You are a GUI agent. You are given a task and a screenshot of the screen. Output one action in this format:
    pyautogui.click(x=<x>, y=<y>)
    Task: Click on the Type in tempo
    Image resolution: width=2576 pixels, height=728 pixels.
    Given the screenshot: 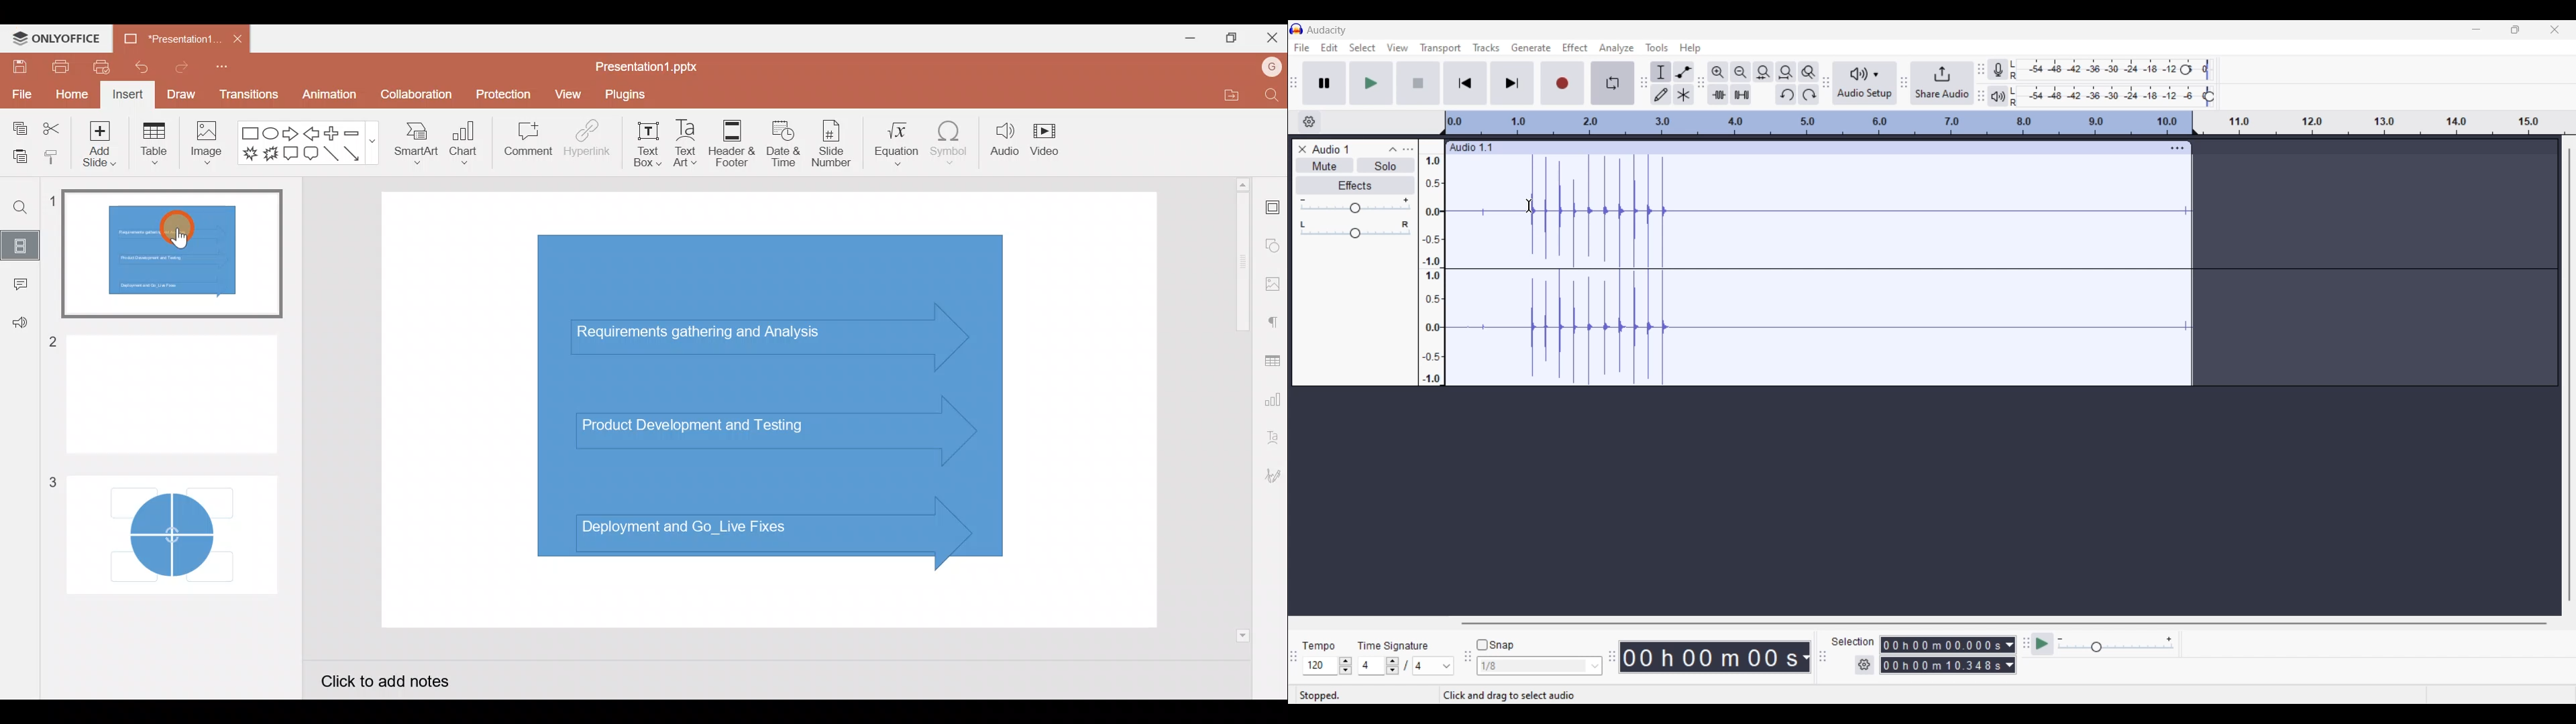 What is the action you would take?
    pyautogui.click(x=1321, y=666)
    